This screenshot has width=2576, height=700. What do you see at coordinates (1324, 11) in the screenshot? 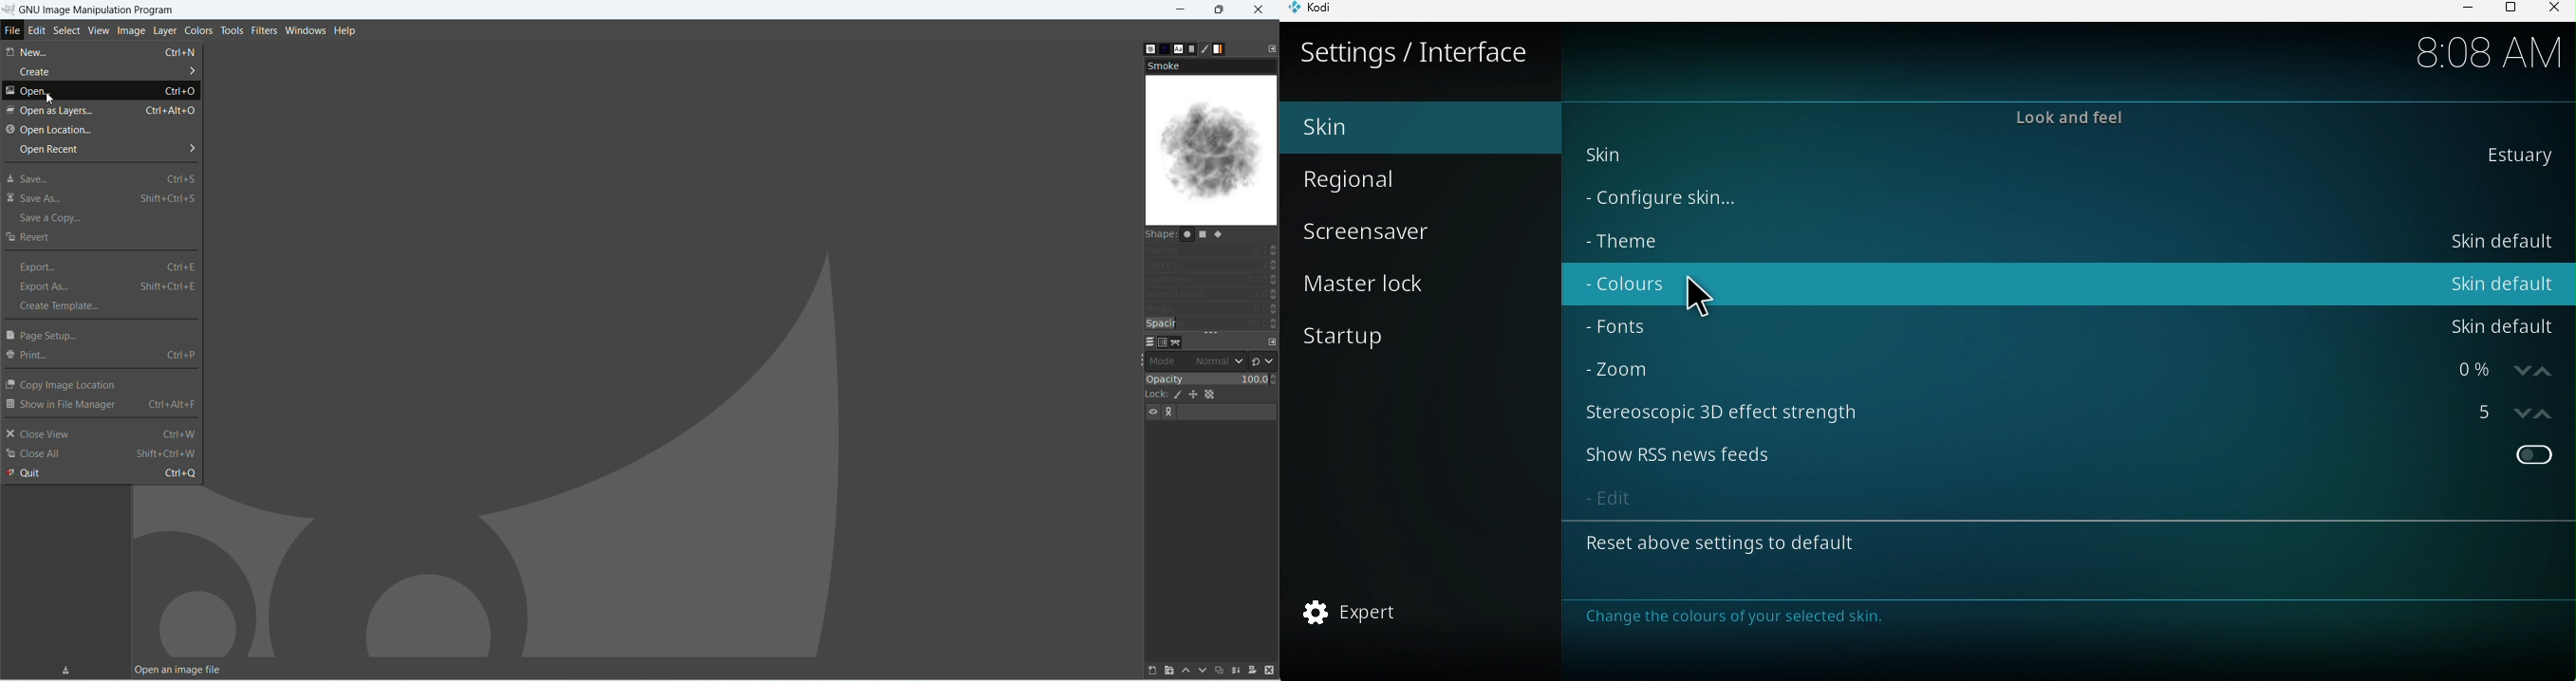
I see `KODI icon` at bounding box center [1324, 11].